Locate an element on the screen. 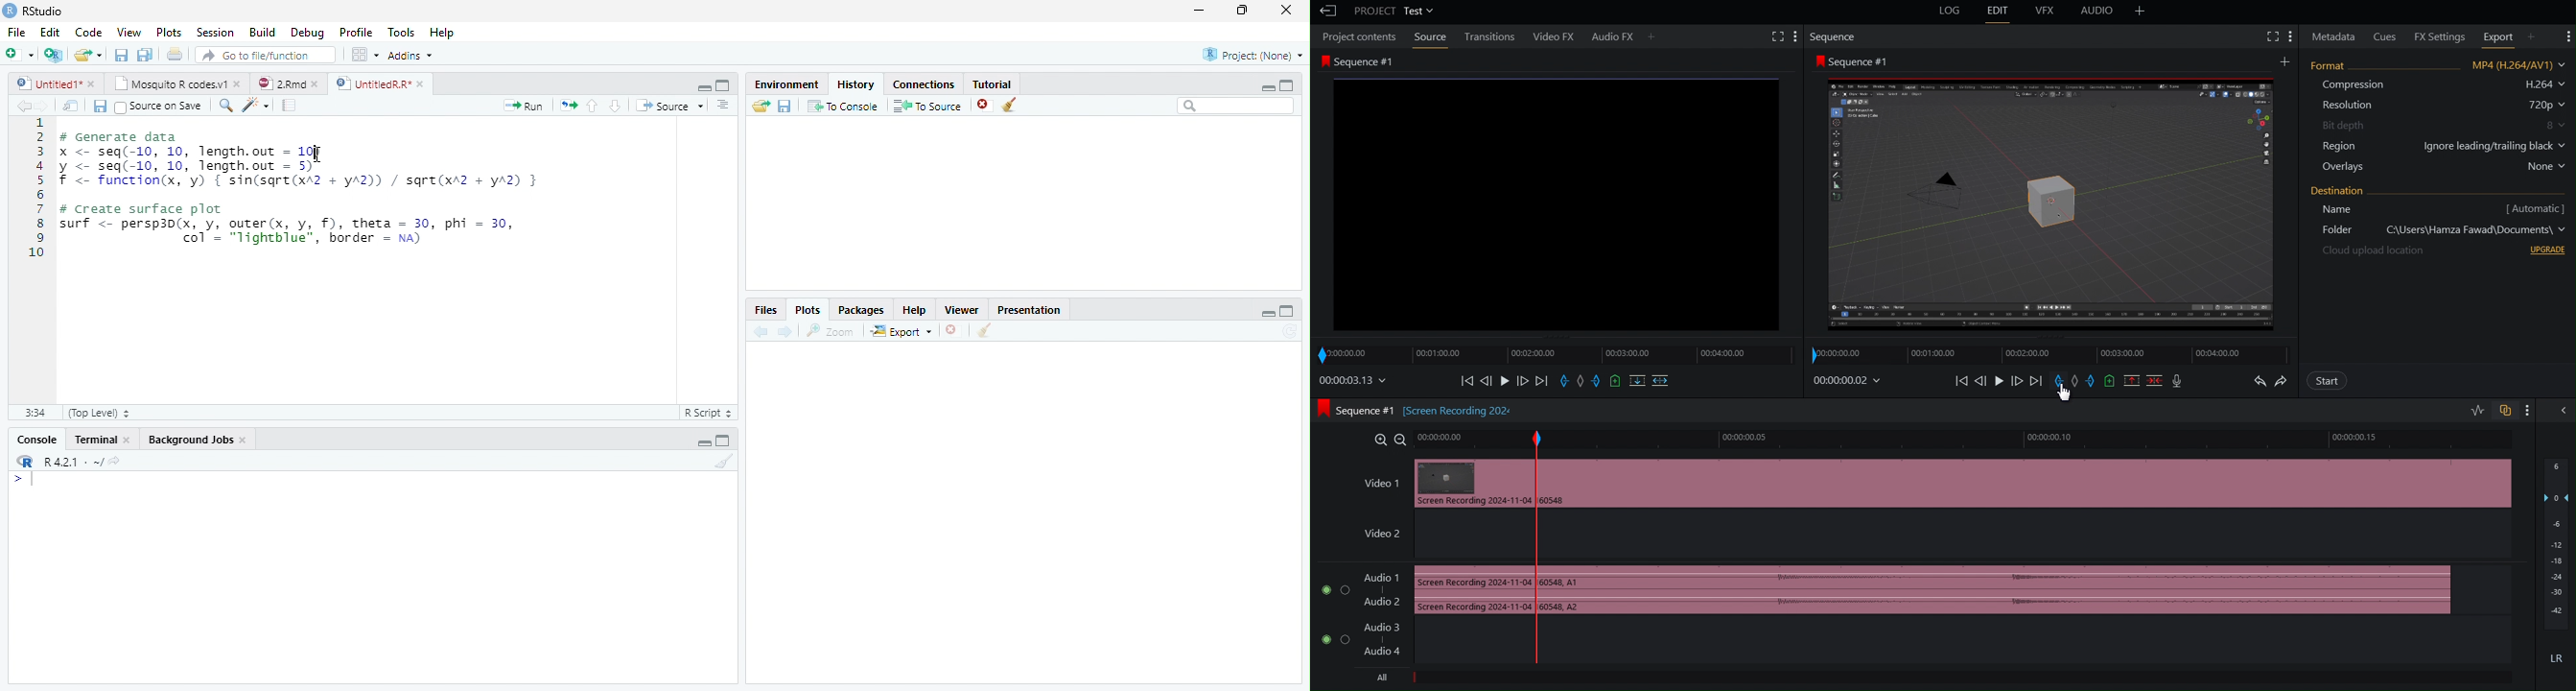 The image size is (2576, 700). Code is located at coordinates (87, 32).